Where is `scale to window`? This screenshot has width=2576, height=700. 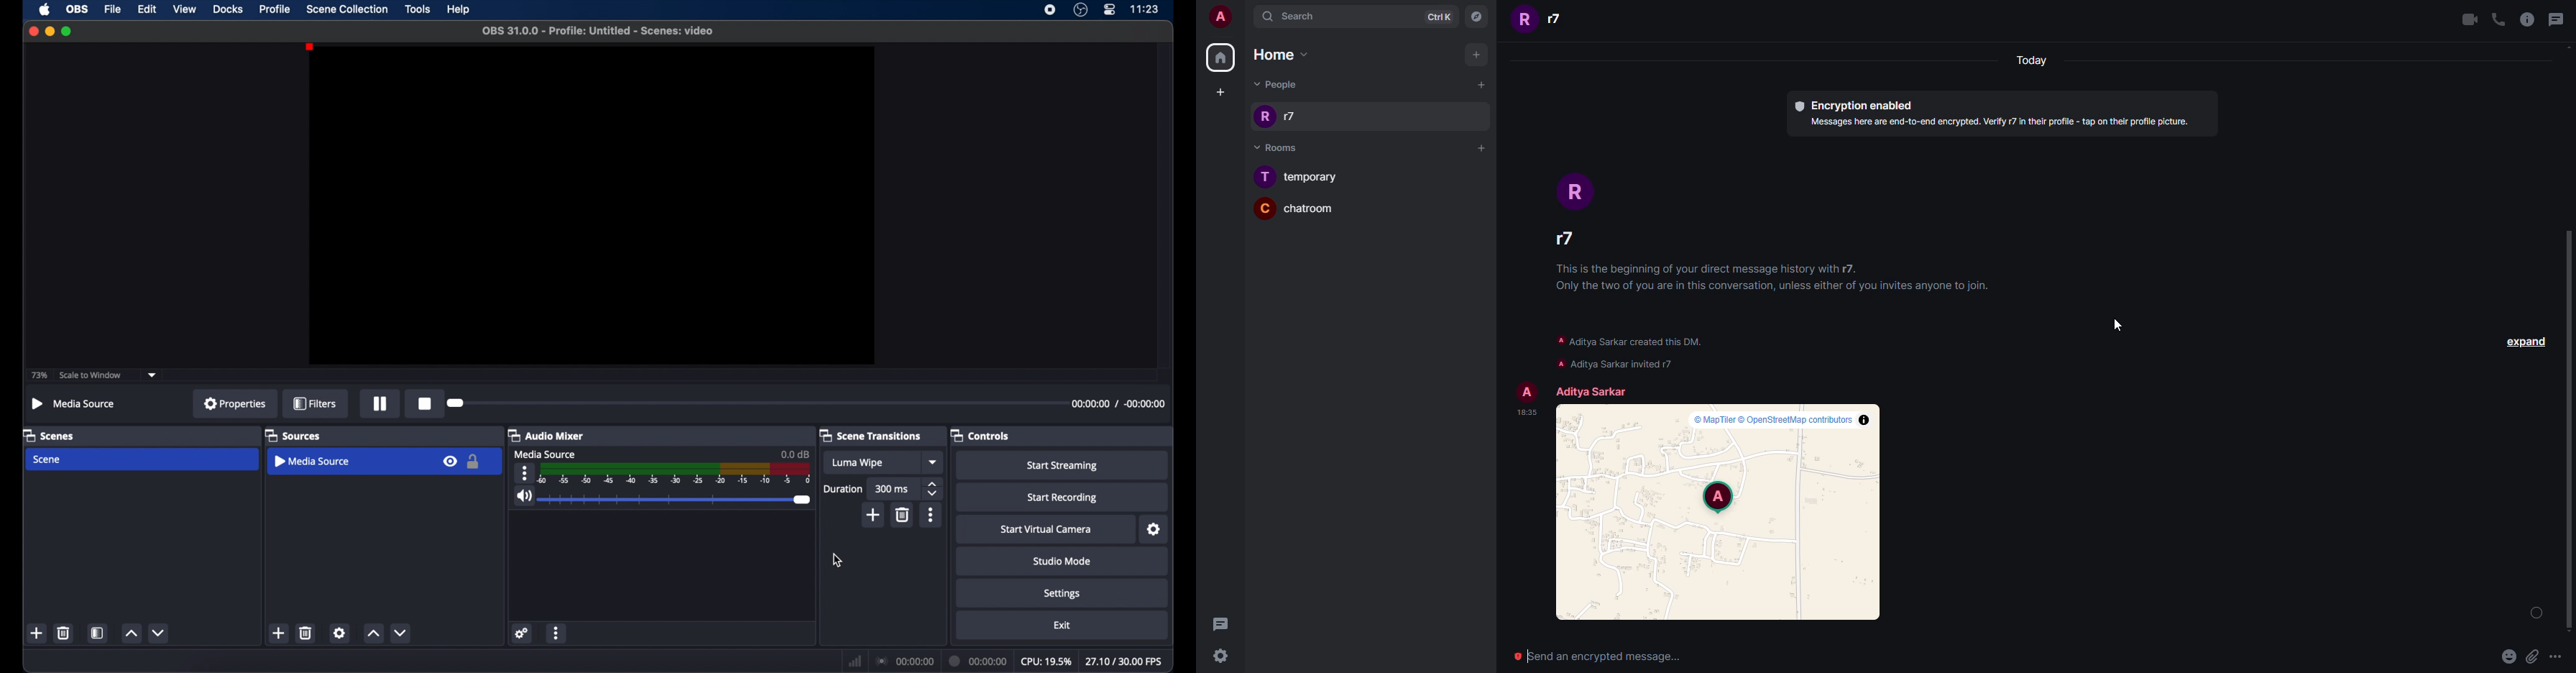
scale to window is located at coordinates (91, 375).